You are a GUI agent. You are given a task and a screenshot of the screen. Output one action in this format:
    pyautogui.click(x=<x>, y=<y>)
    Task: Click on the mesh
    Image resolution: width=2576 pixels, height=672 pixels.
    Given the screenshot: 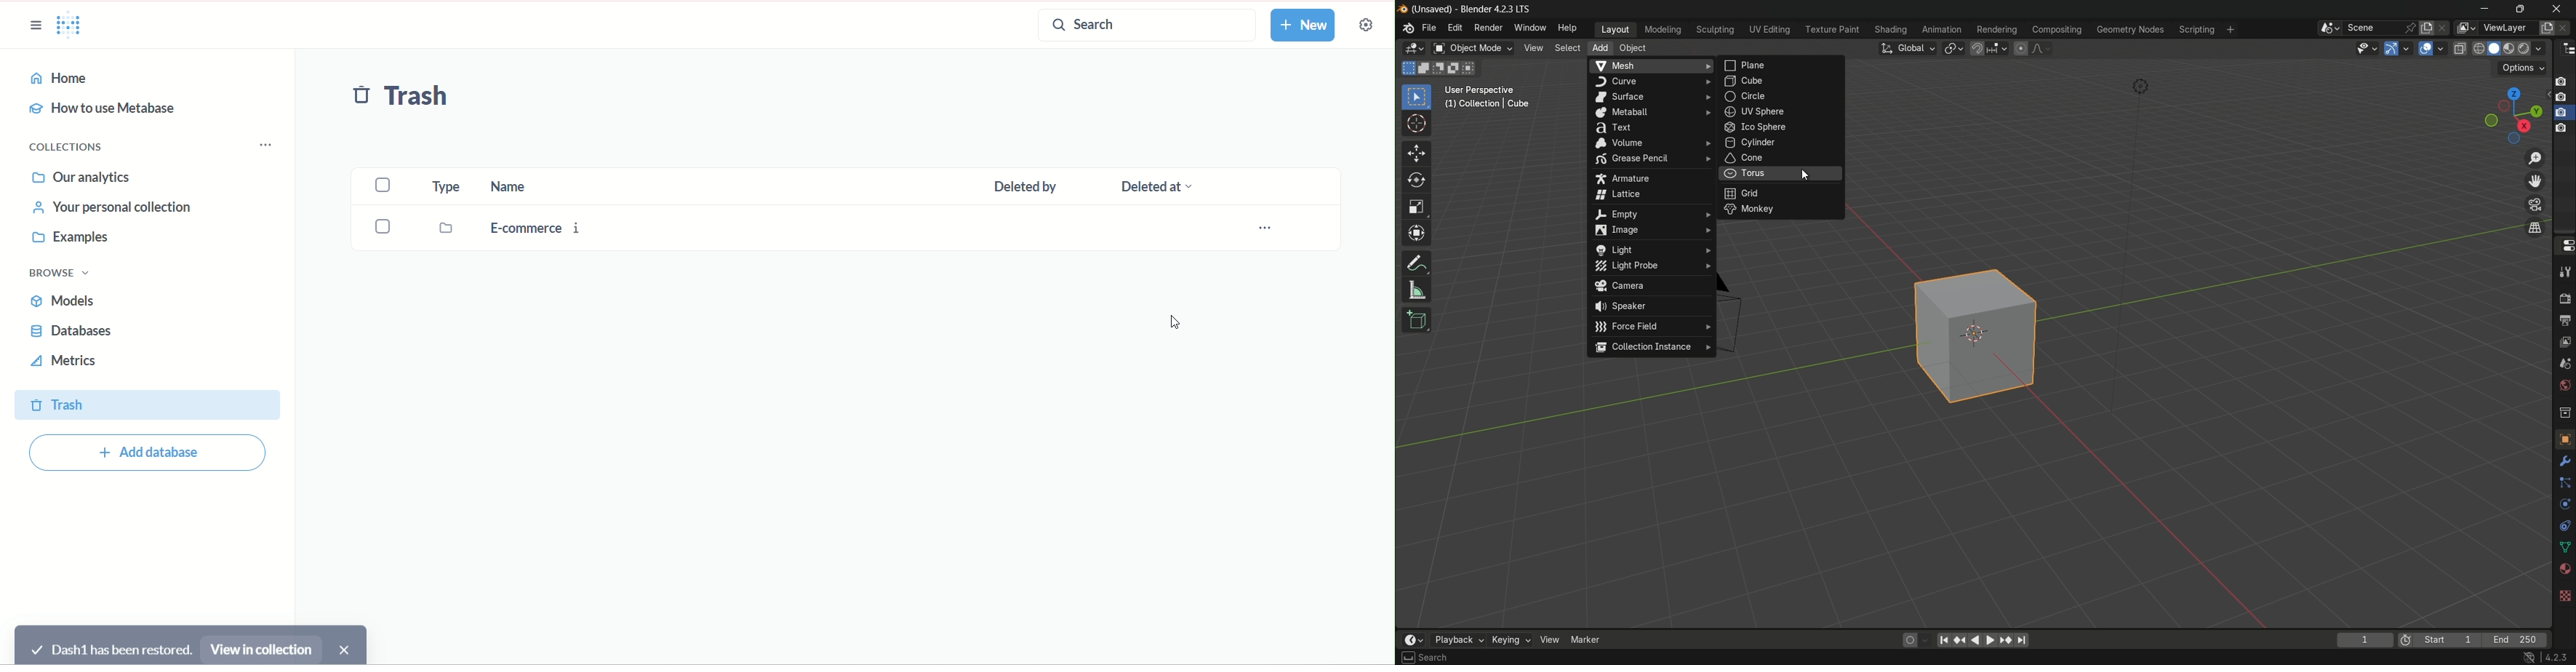 What is the action you would take?
    pyautogui.click(x=1651, y=66)
    